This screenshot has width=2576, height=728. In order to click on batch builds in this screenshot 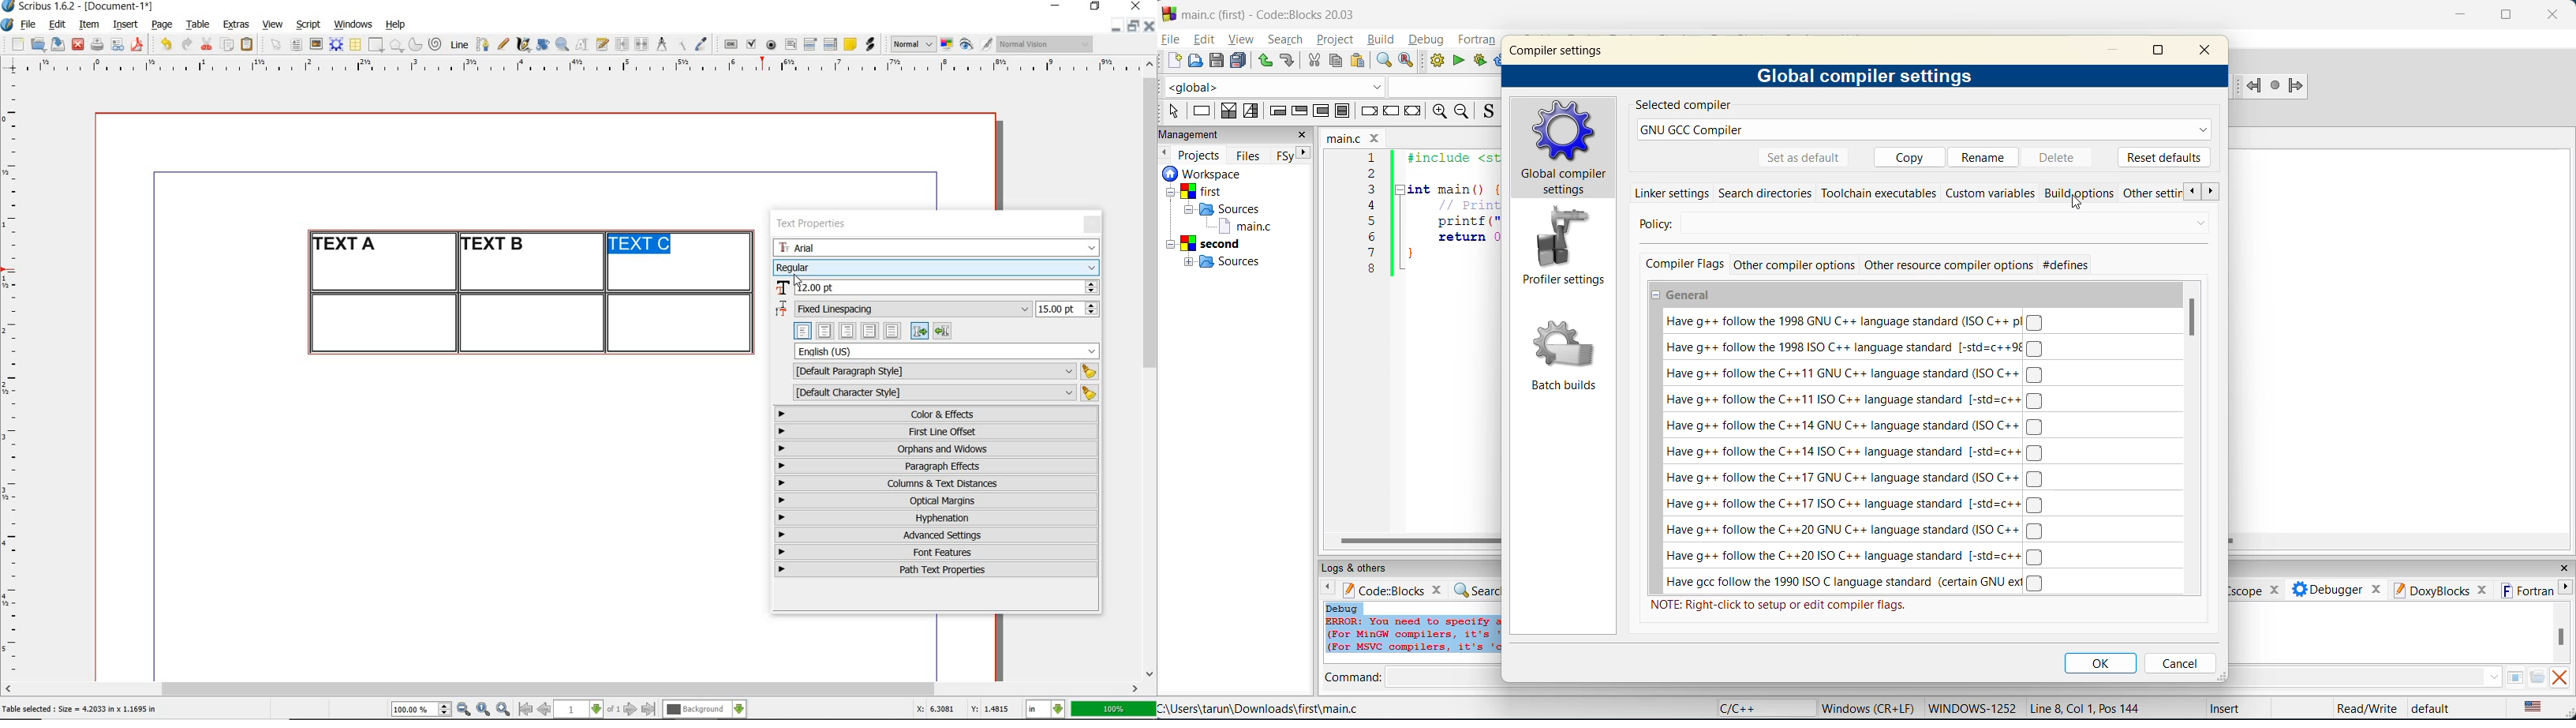, I will do `click(1565, 357)`.